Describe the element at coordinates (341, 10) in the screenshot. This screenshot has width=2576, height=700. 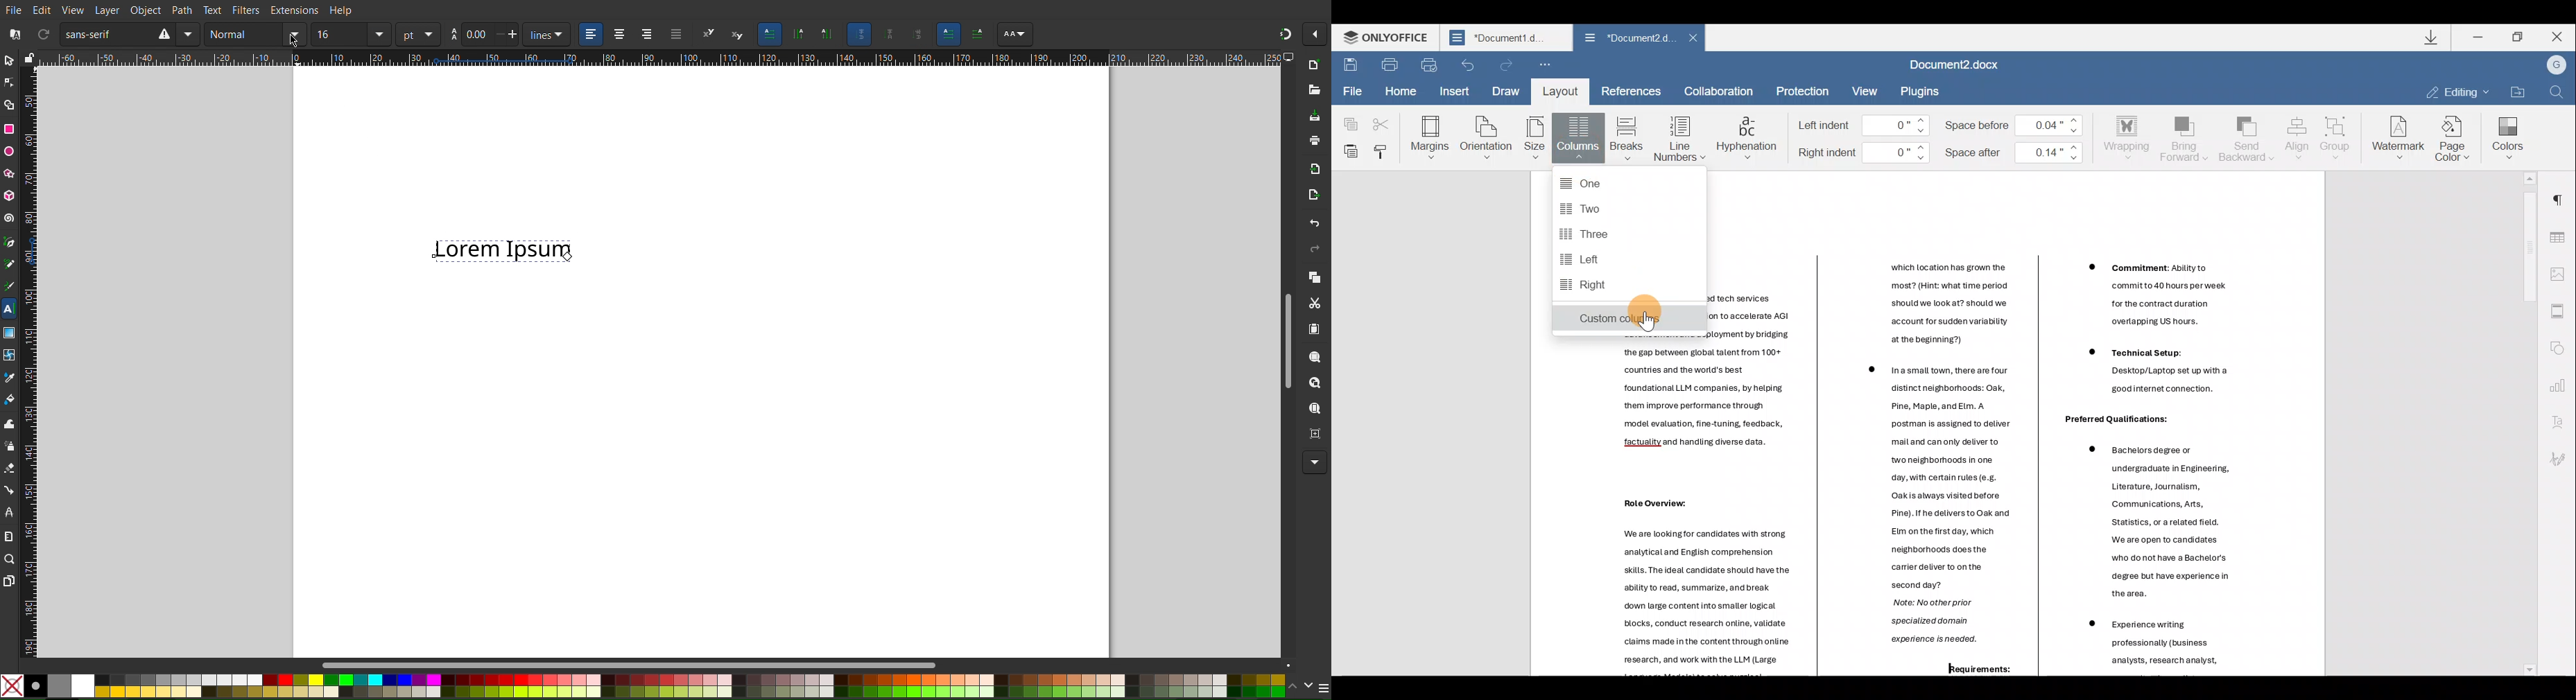
I see `Help` at that location.